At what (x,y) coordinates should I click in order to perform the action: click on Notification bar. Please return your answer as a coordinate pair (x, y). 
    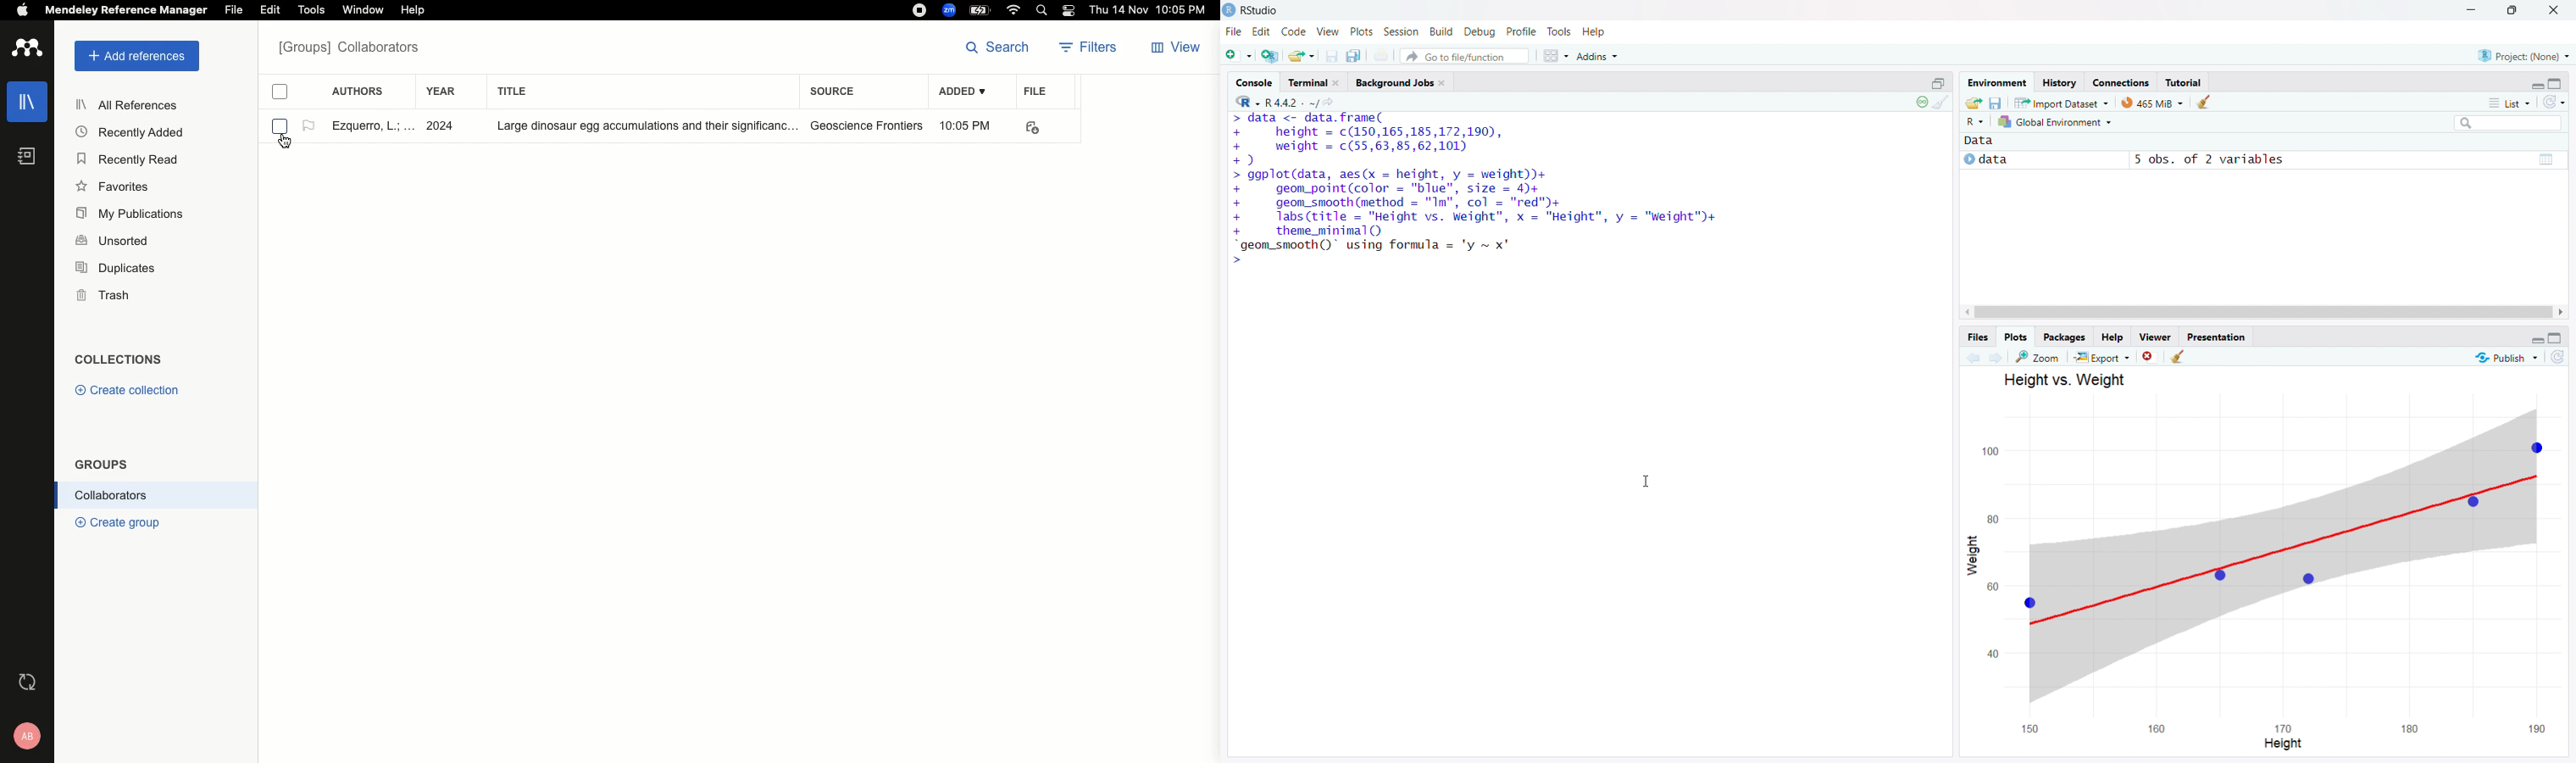
    Looking at the image, I should click on (1069, 12).